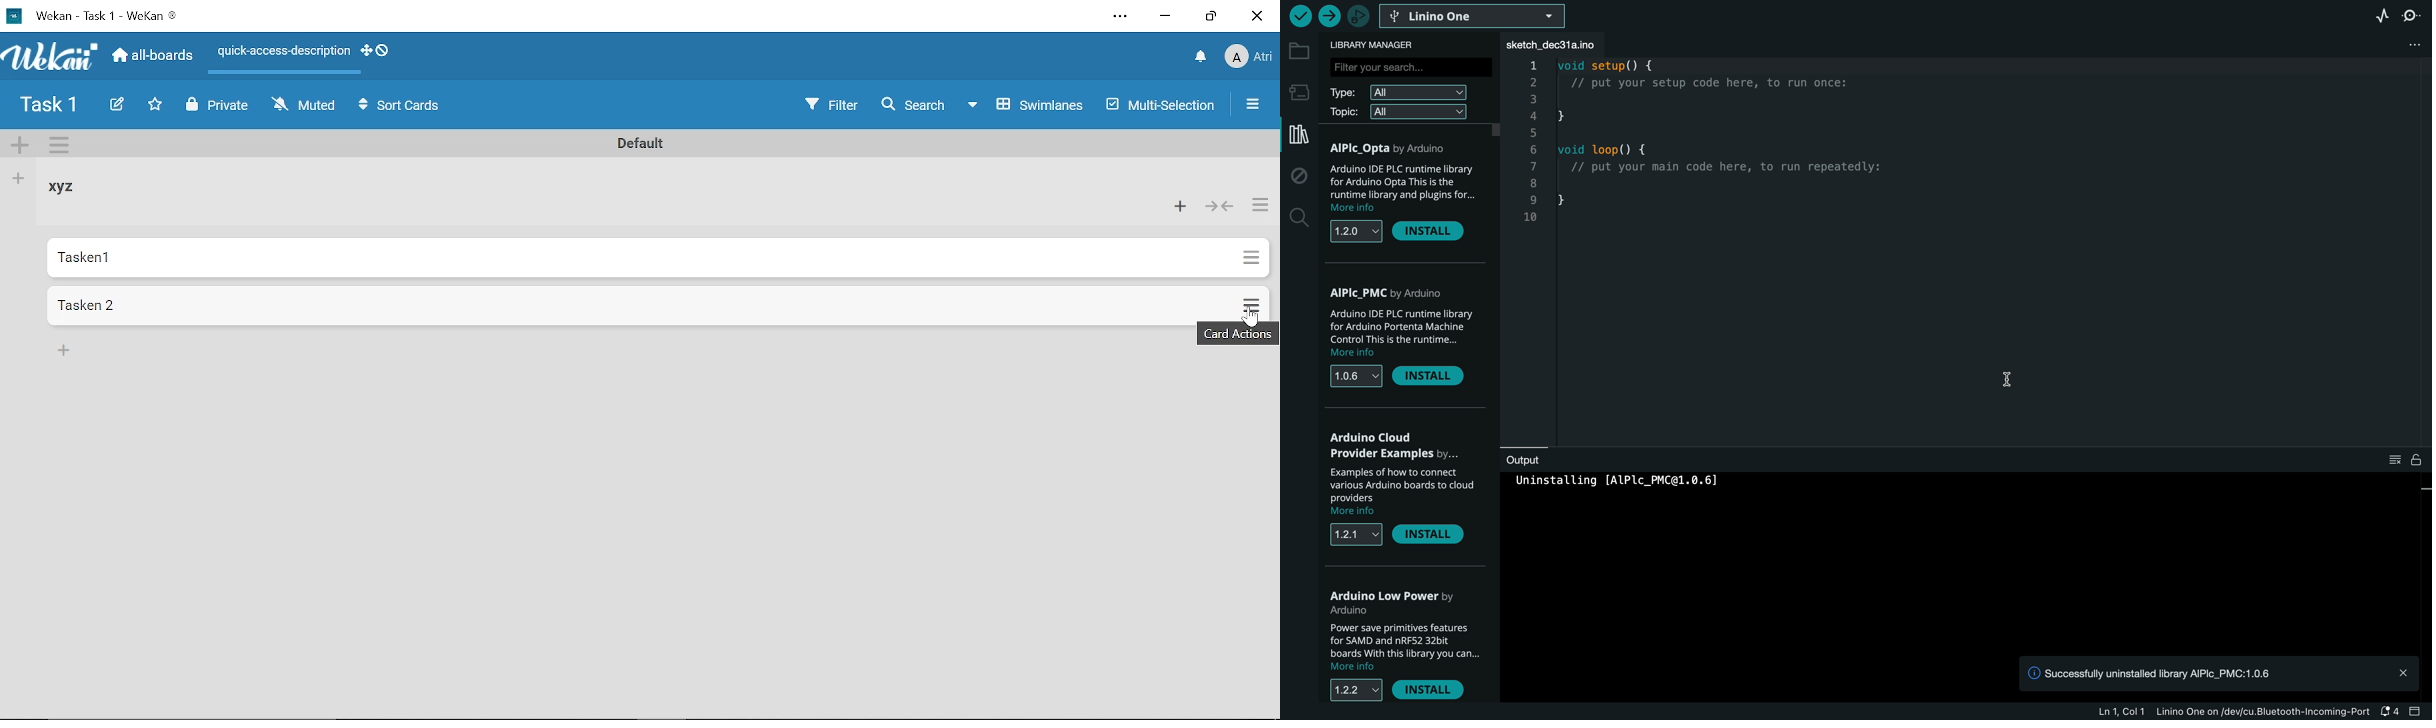  Describe the element at coordinates (19, 179) in the screenshot. I see `Add list` at that location.